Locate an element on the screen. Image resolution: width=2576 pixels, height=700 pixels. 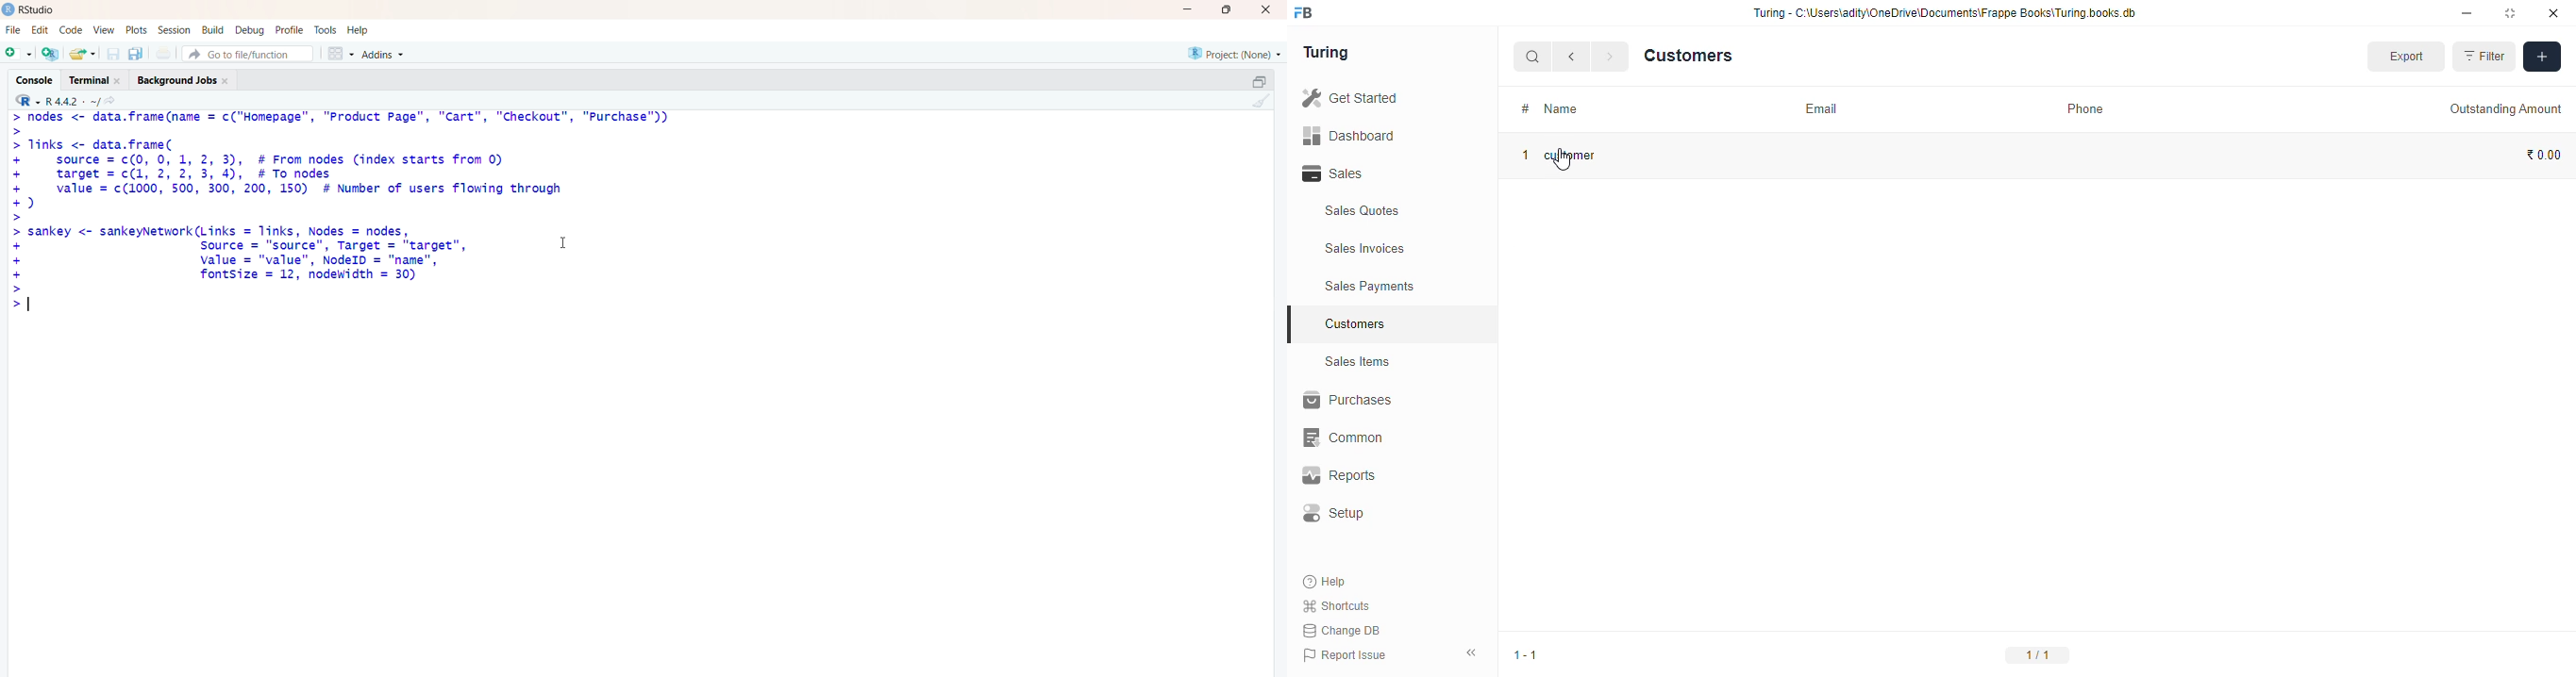
console is located at coordinates (29, 76).